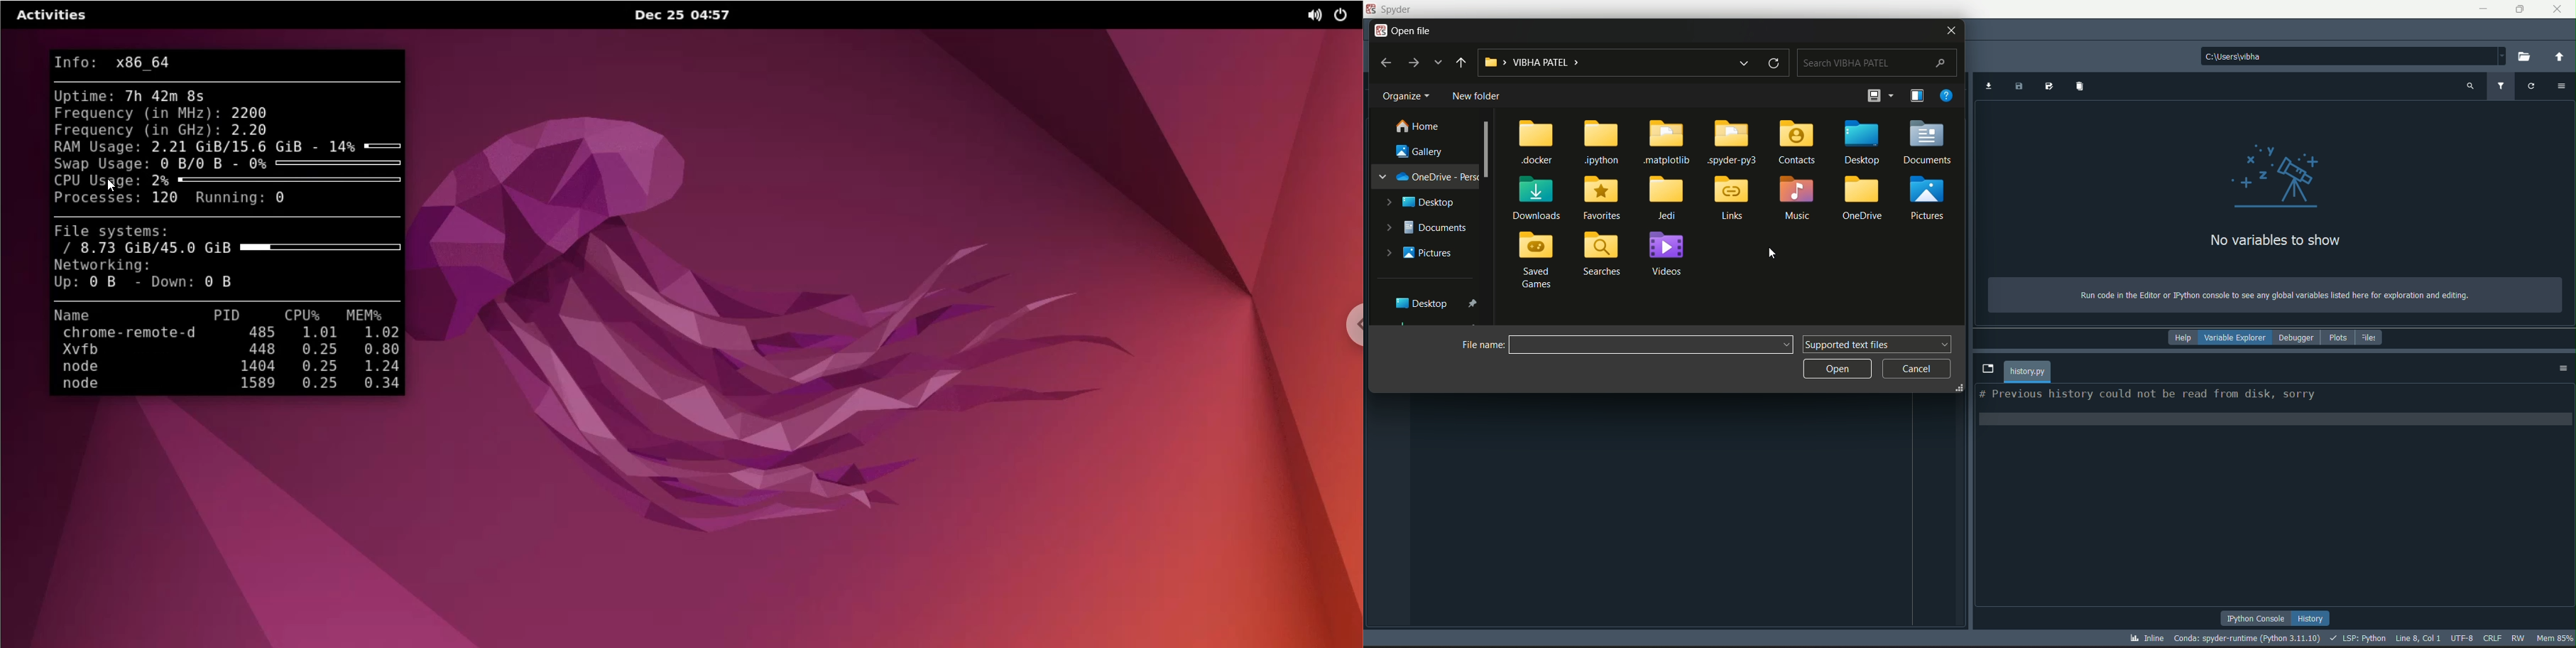  Describe the element at coordinates (1670, 142) in the screenshot. I see `.matplotlib` at that location.